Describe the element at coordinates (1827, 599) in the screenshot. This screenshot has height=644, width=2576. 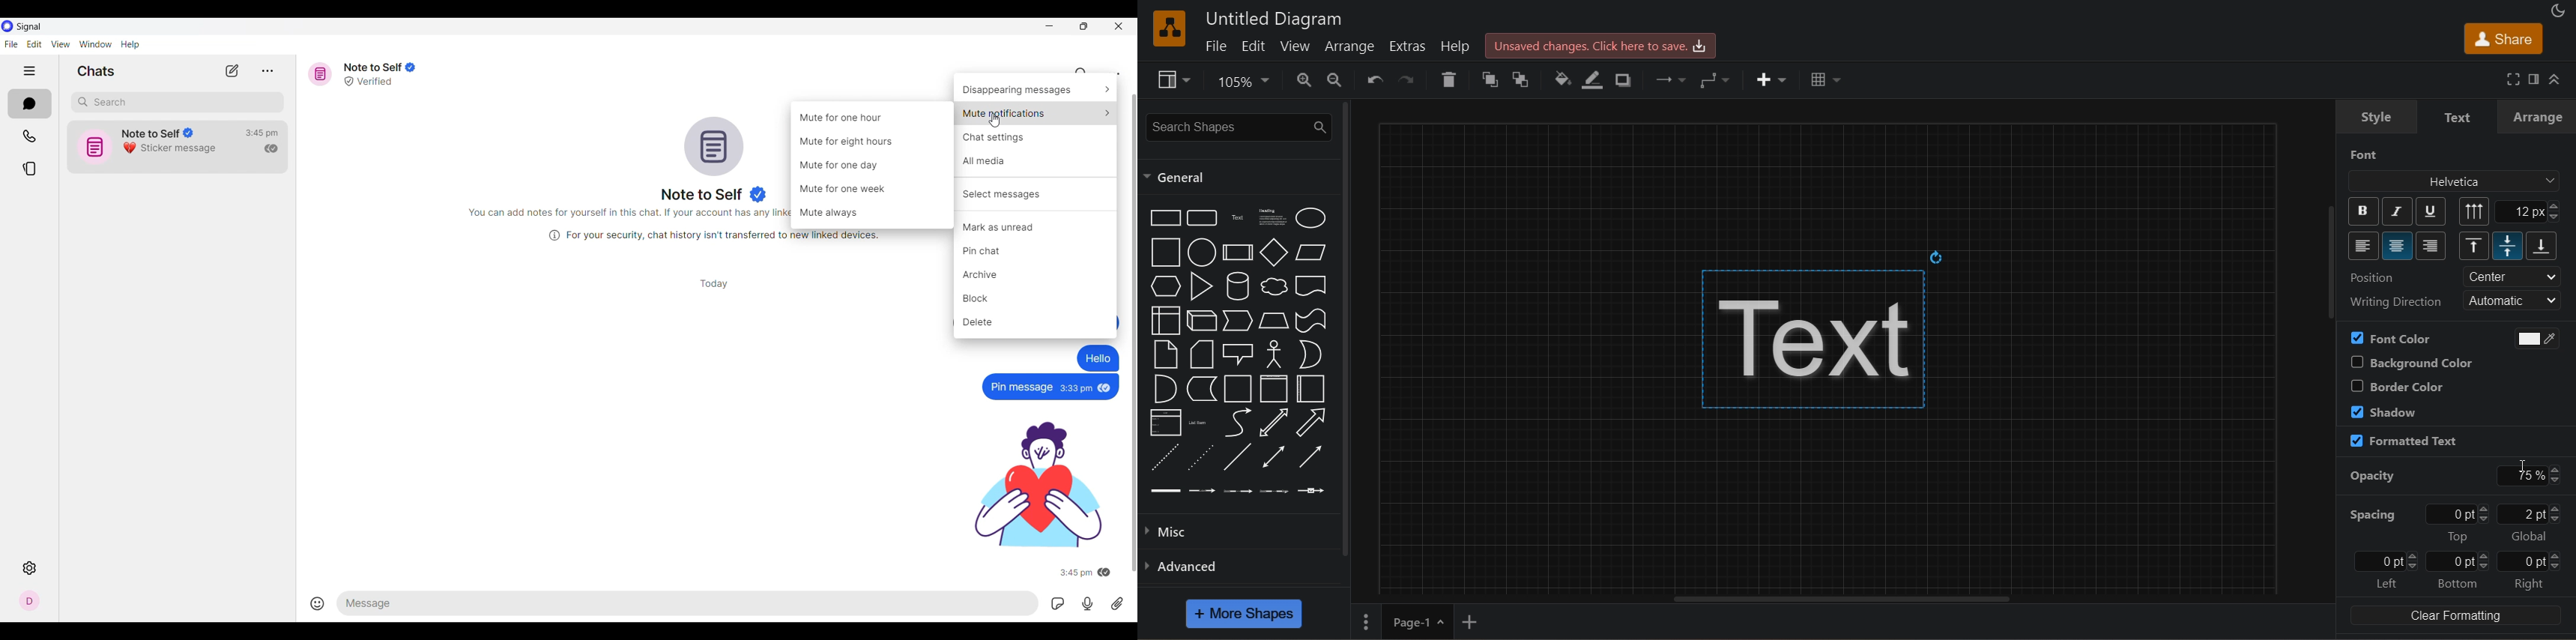
I see `horizontal scroll bar` at that location.